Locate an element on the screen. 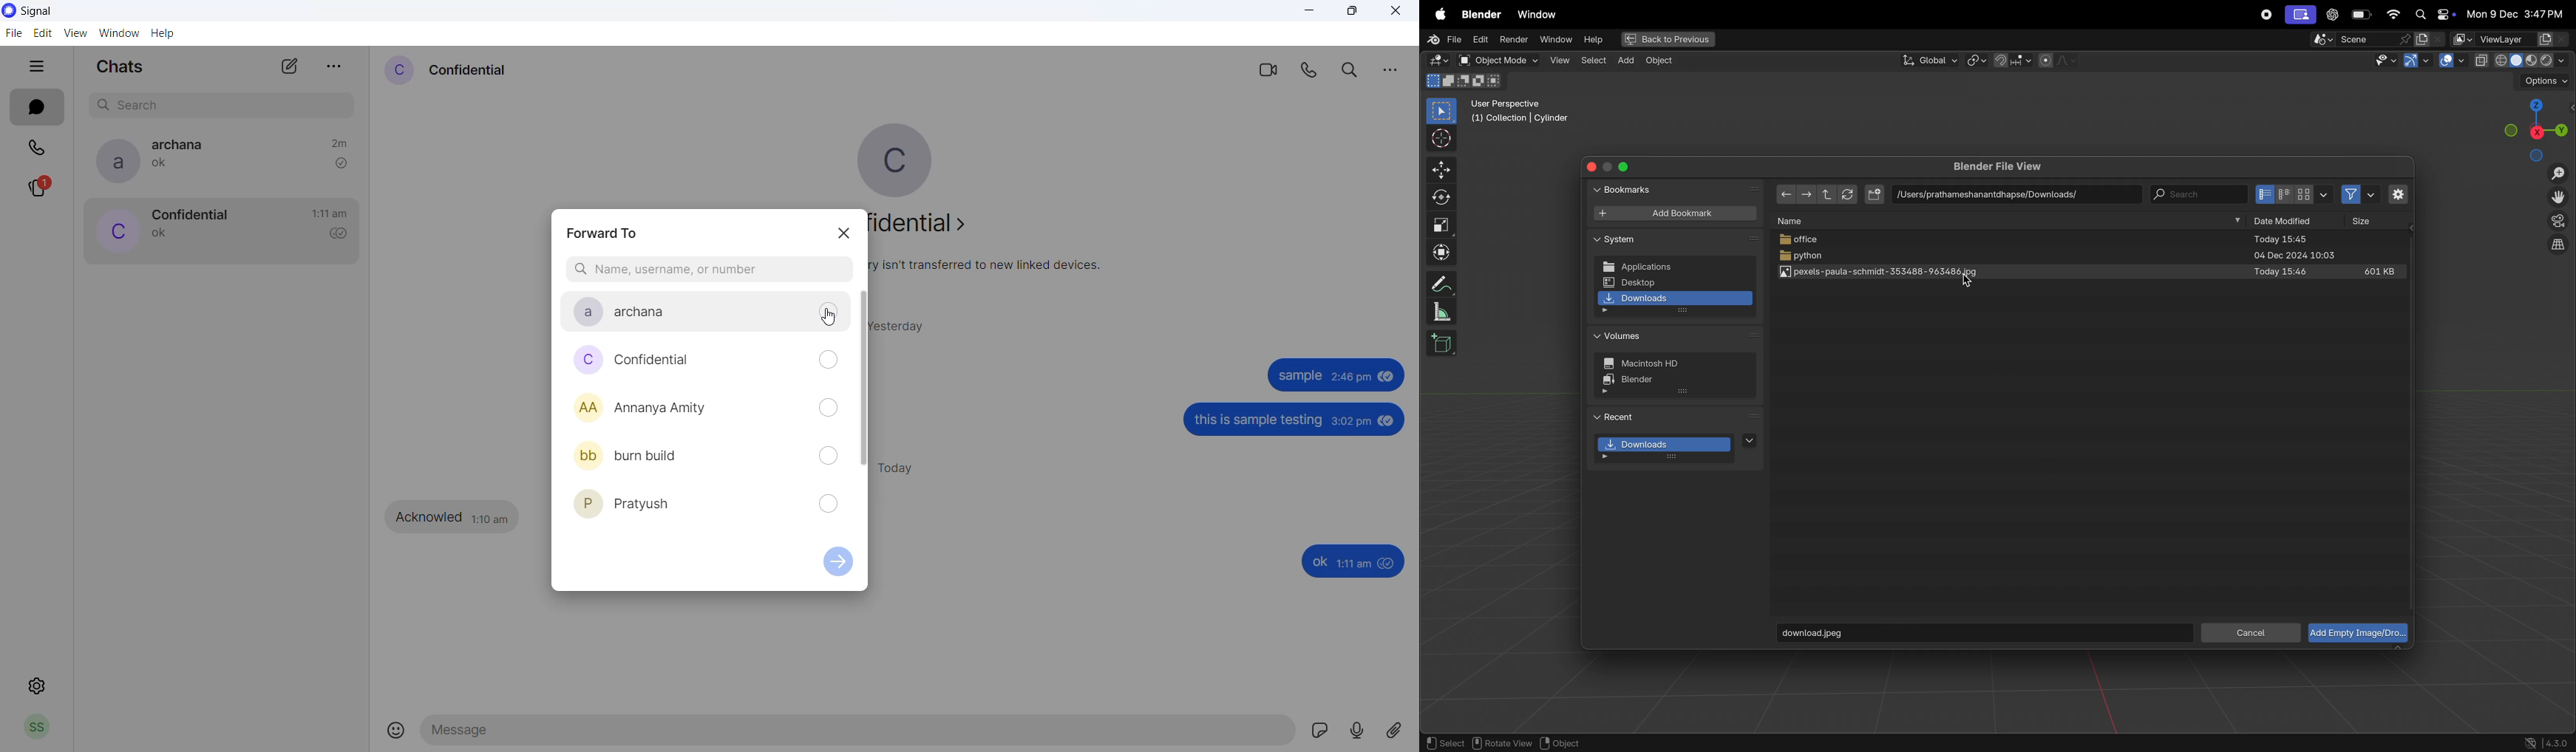 The height and width of the screenshot is (756, 2576). sticker is located at coordinates (1324, 733).